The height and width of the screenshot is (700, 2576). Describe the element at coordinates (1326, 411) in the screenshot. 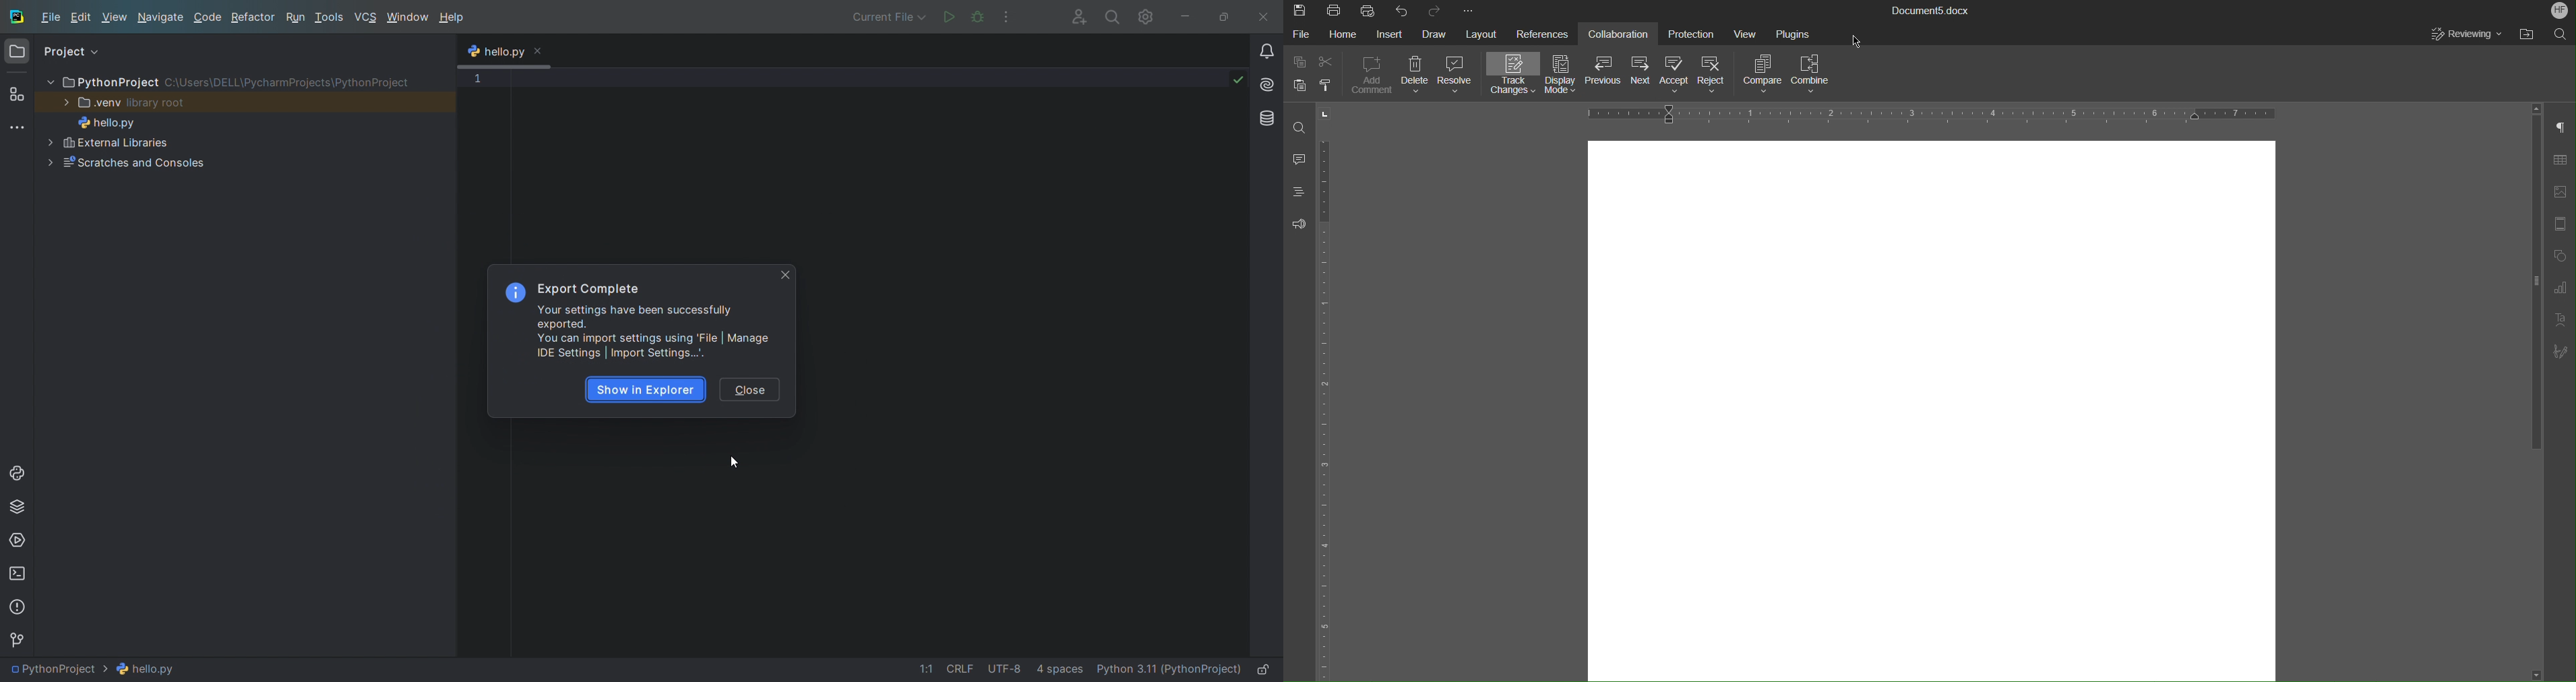

I see `Vertical Ruler` at that location.